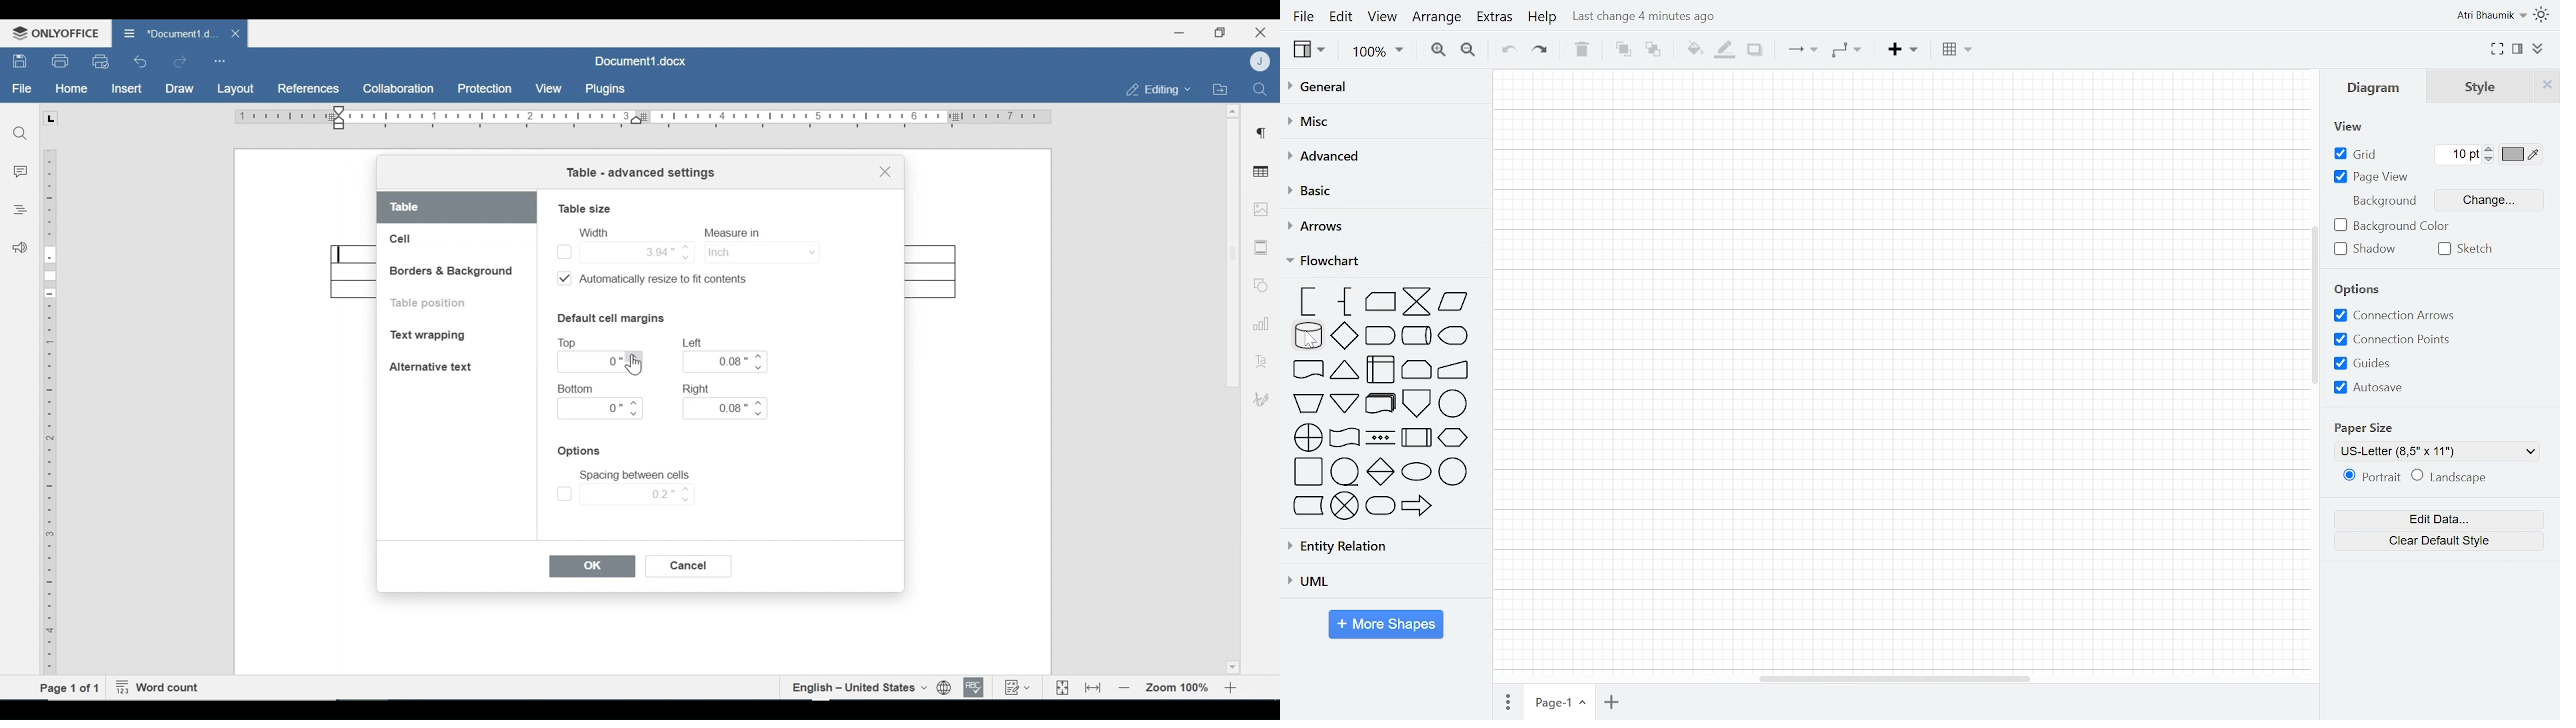 The width and height of the screenshot is (2576, 728). What do you see at coordinates (1345, 508) in the screenshot?
I see `summing junction` at bounding box center [1345, 508].